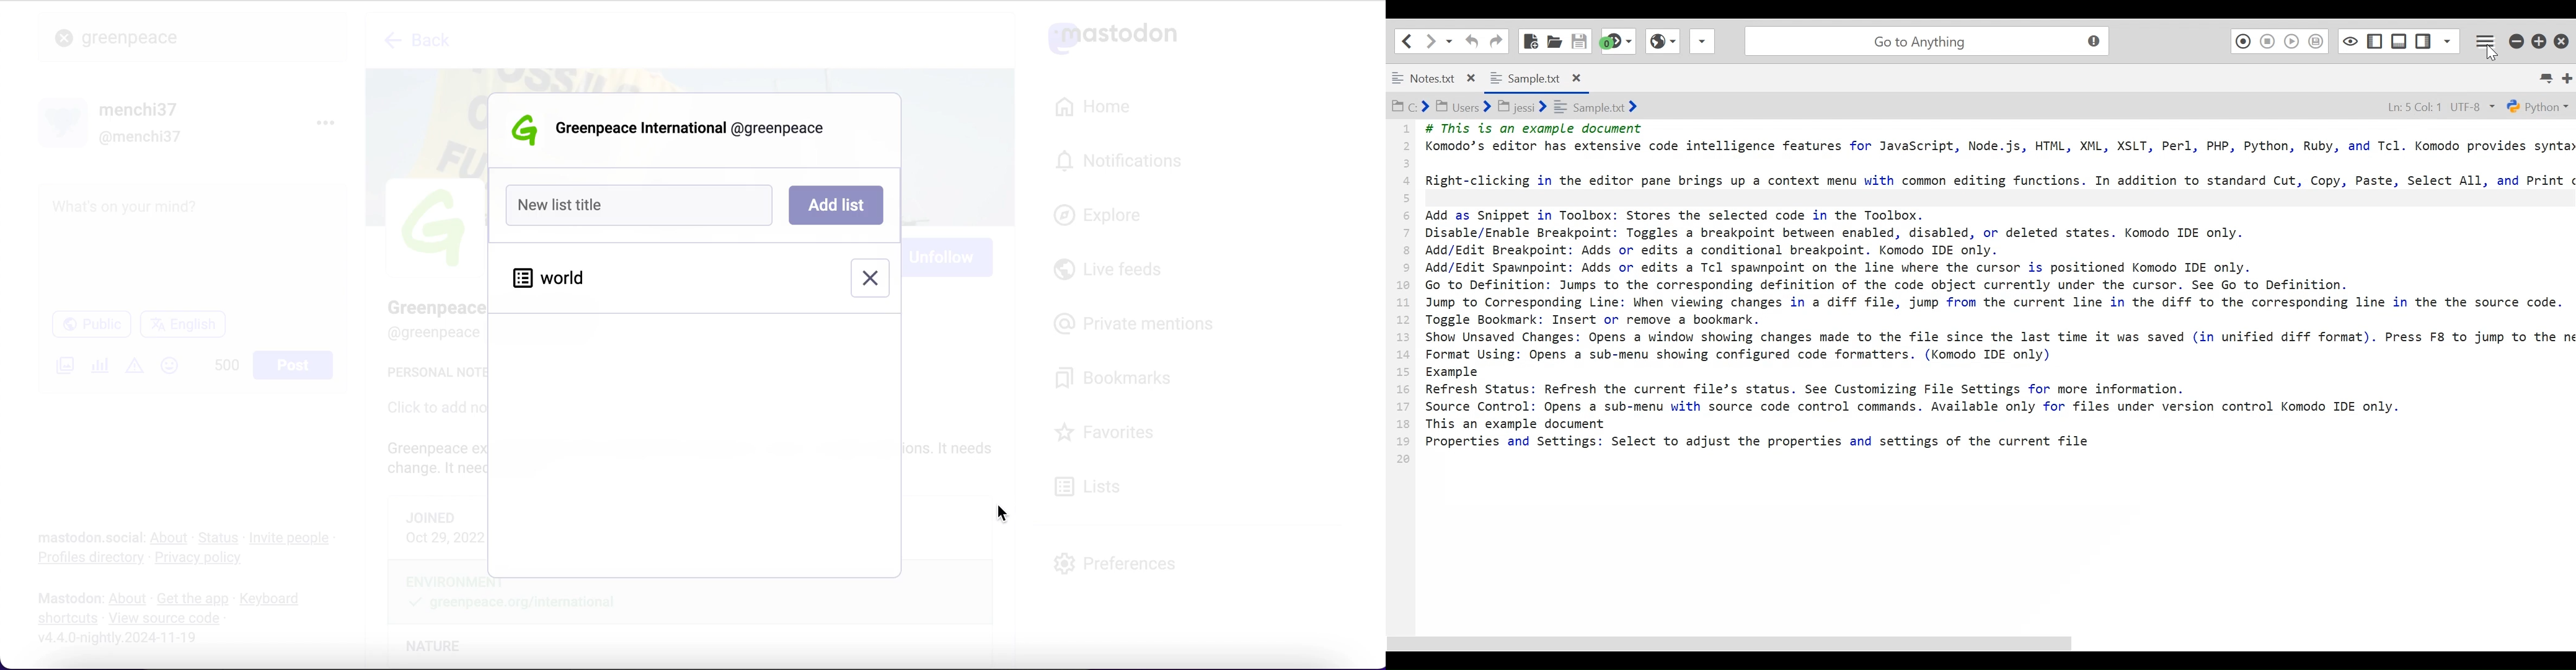  Describe the element at coordinates (1108, 434) in the screenshot. I see `favorites` at that location.